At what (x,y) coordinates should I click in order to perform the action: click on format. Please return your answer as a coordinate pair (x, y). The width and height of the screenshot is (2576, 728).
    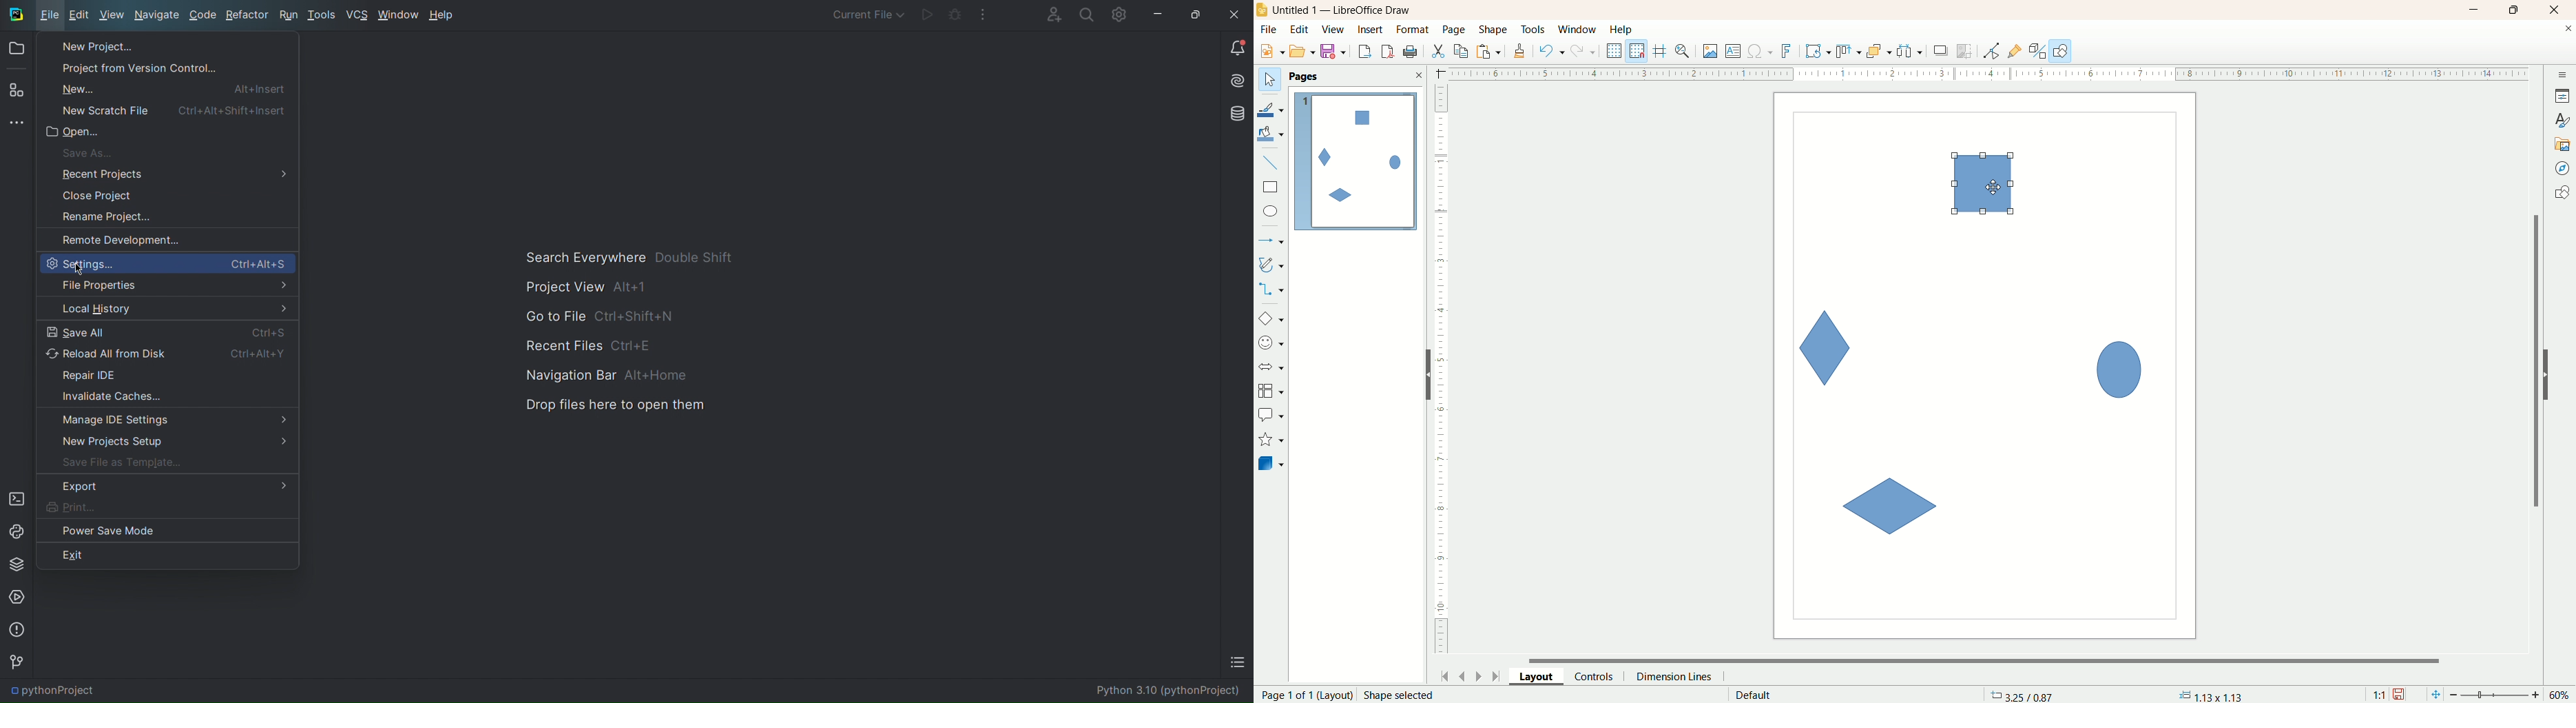
    Looking at the image, I should click on (1414, 30).